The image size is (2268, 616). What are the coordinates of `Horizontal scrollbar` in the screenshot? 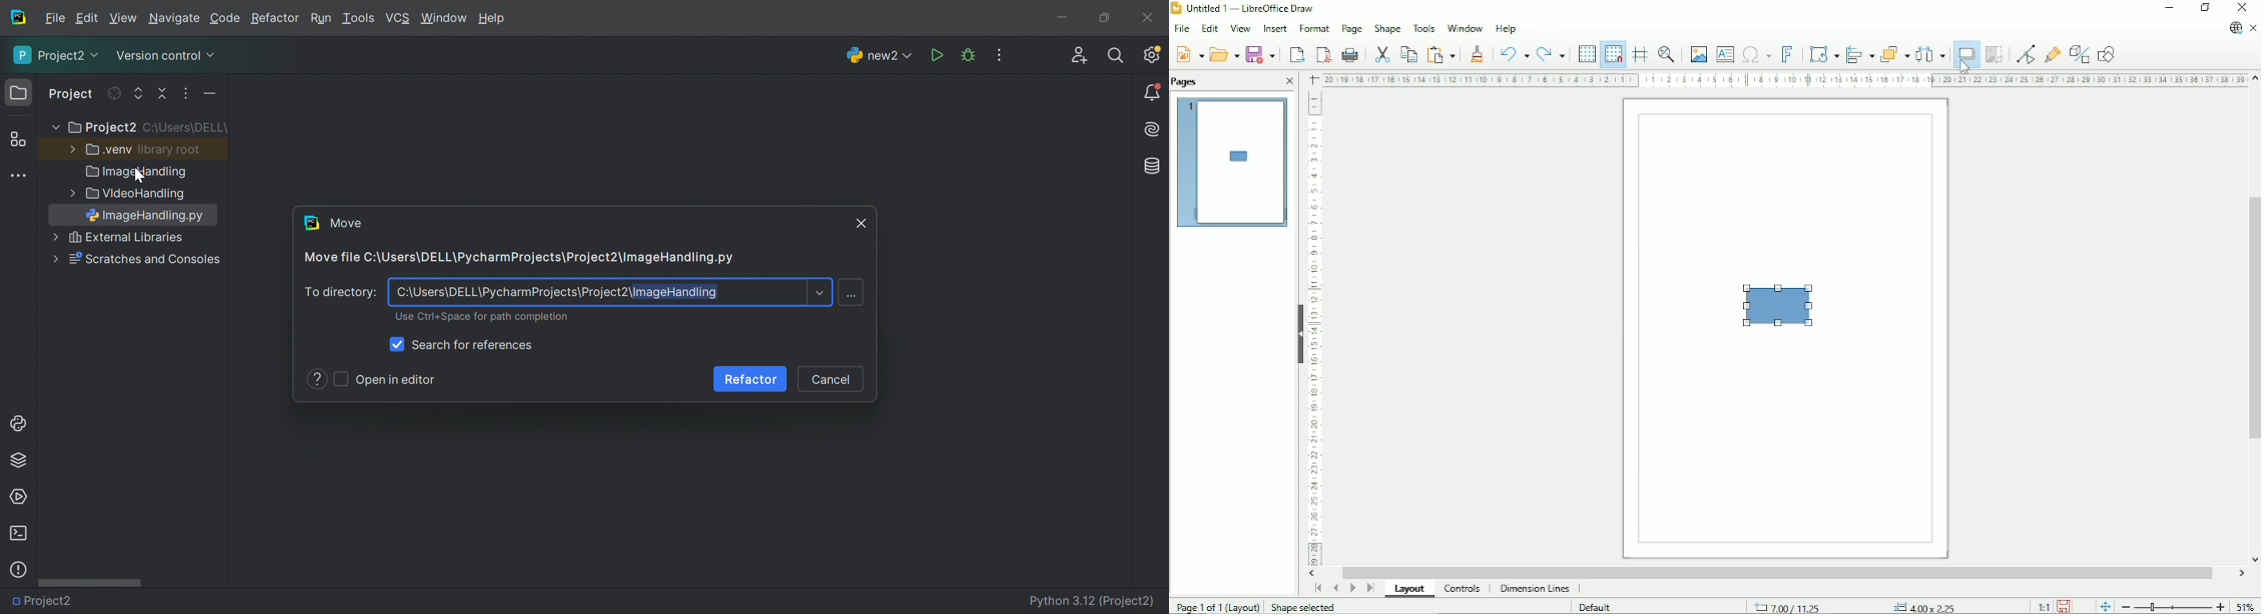 It's located at (1780, 572).